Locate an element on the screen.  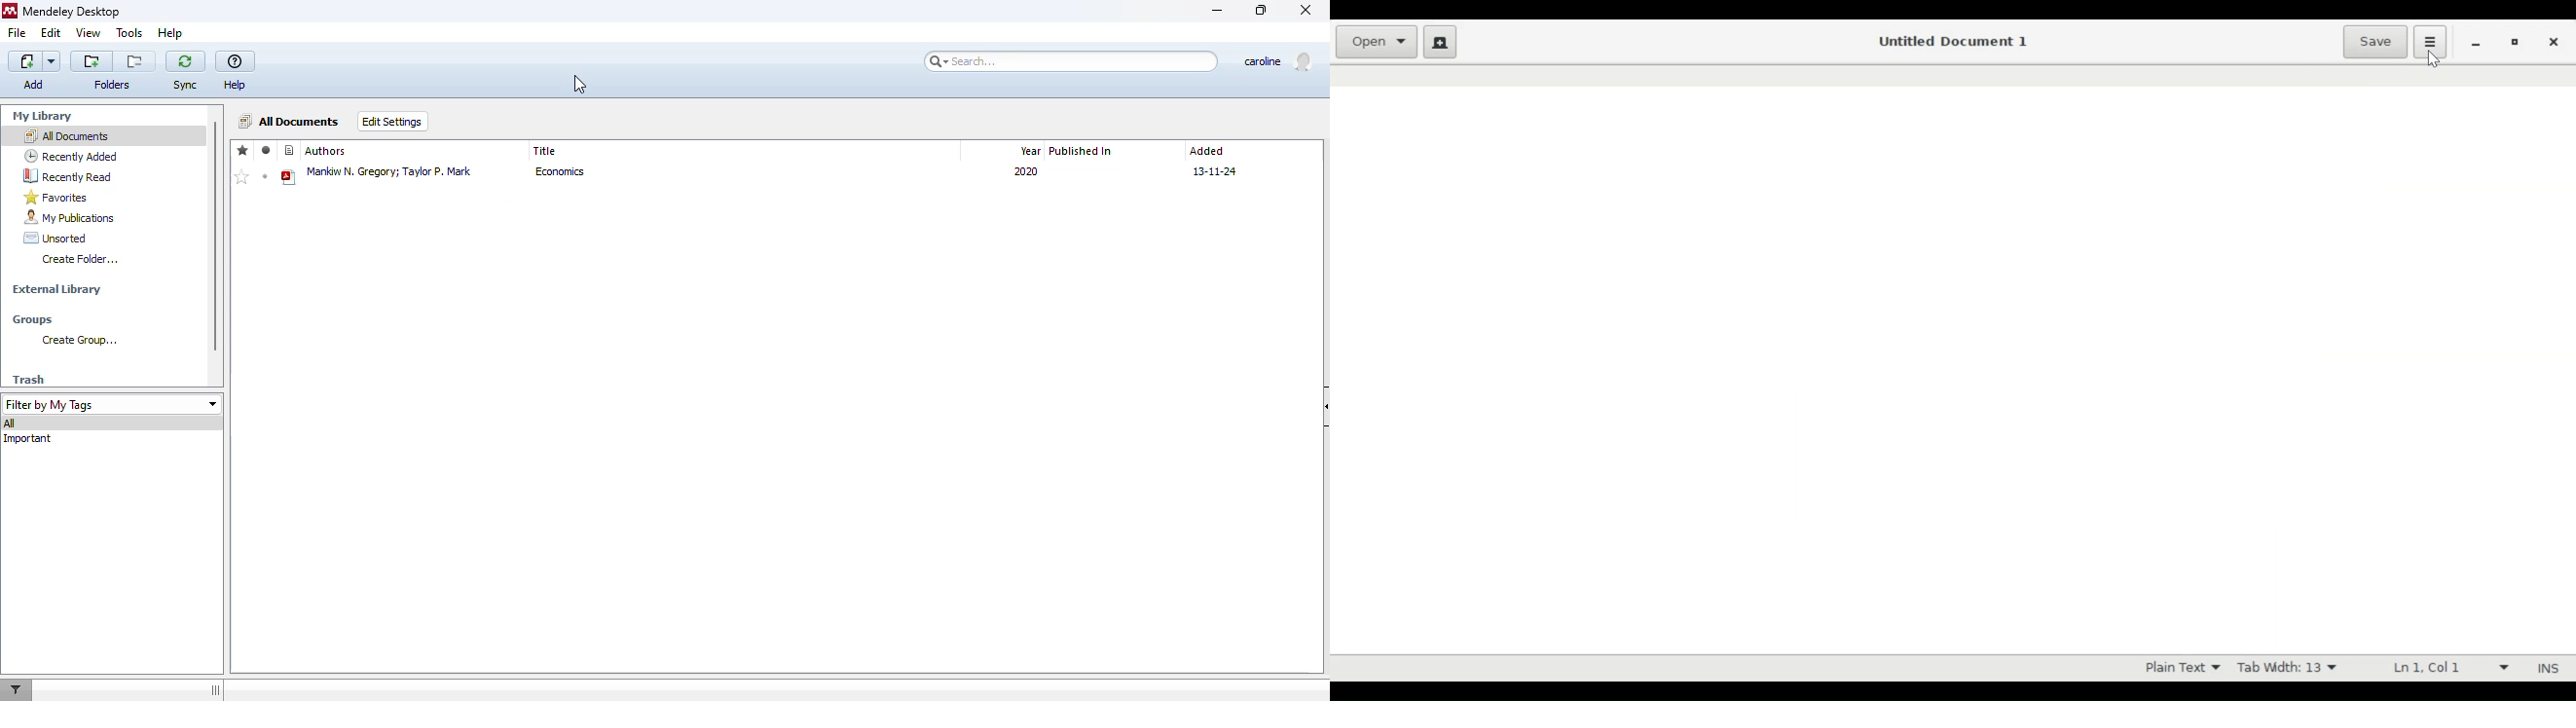
close is located at coordinates (1306, 10).